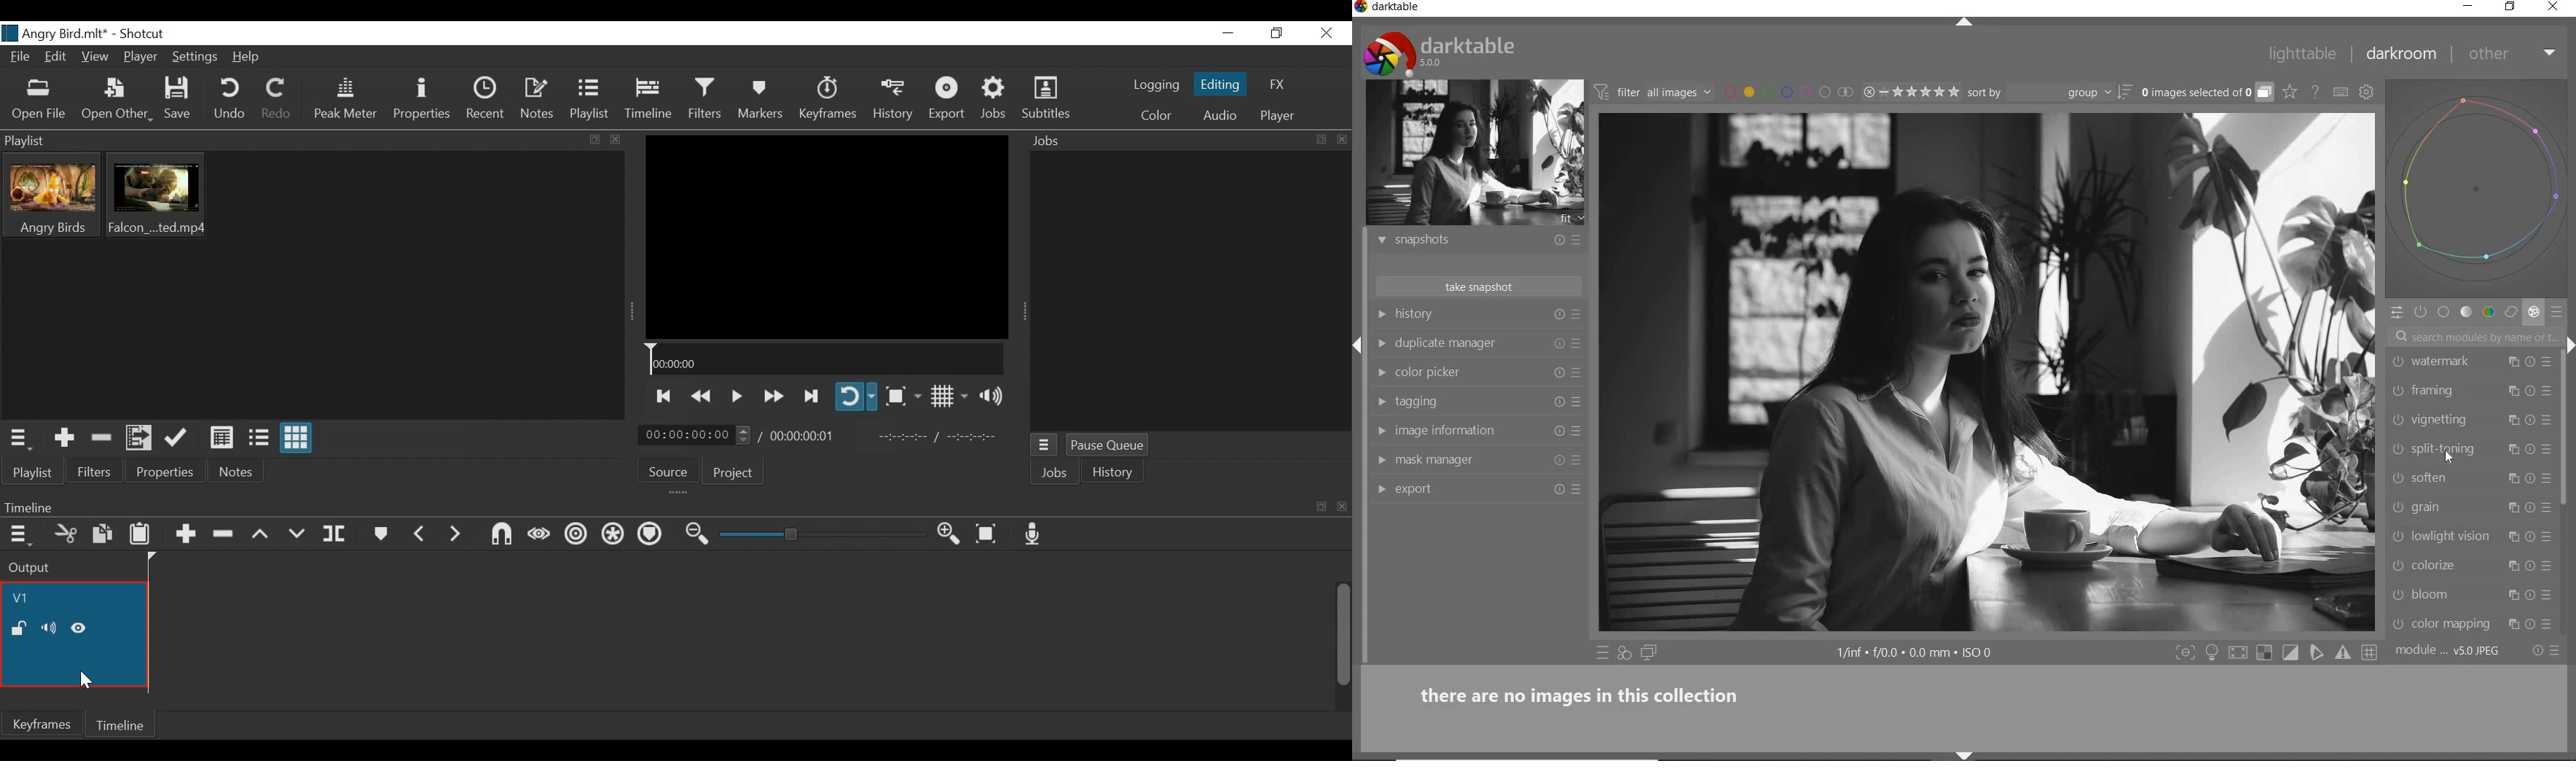  Describe the element at coordinates (2341, 92) in the screenshot. I see `set keyboard shortcuts` at that location.